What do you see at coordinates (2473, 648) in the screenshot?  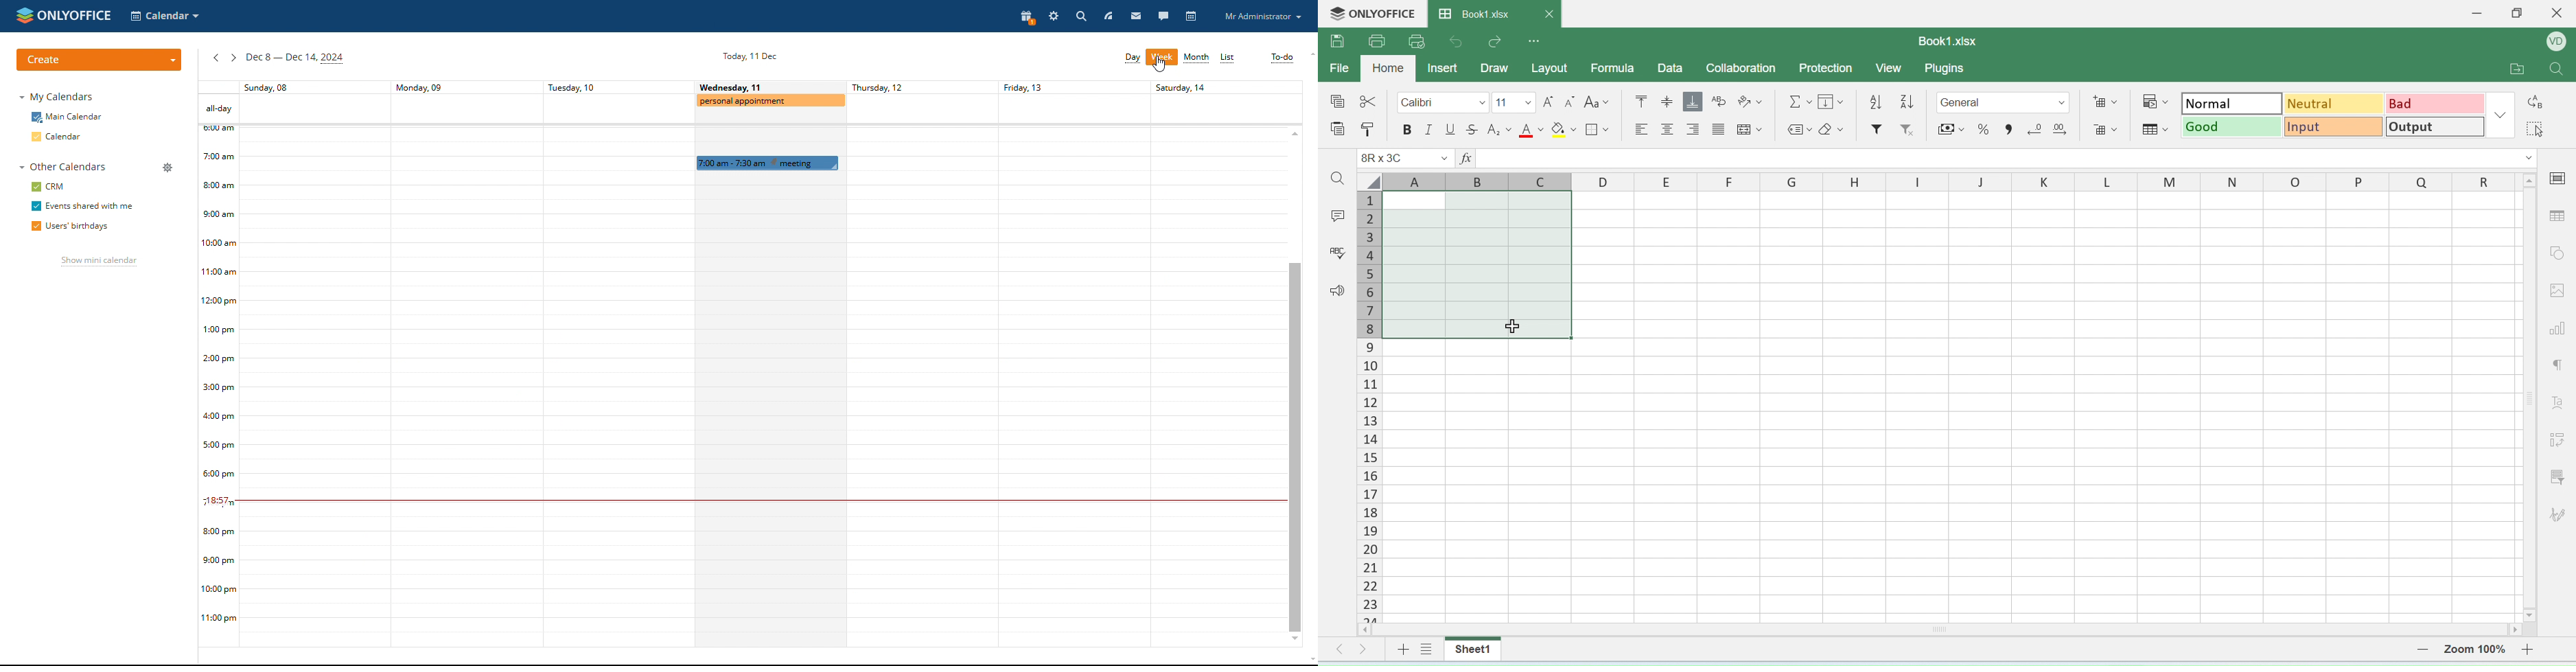 I see `zoom number` at bounding box center [2473, 648].